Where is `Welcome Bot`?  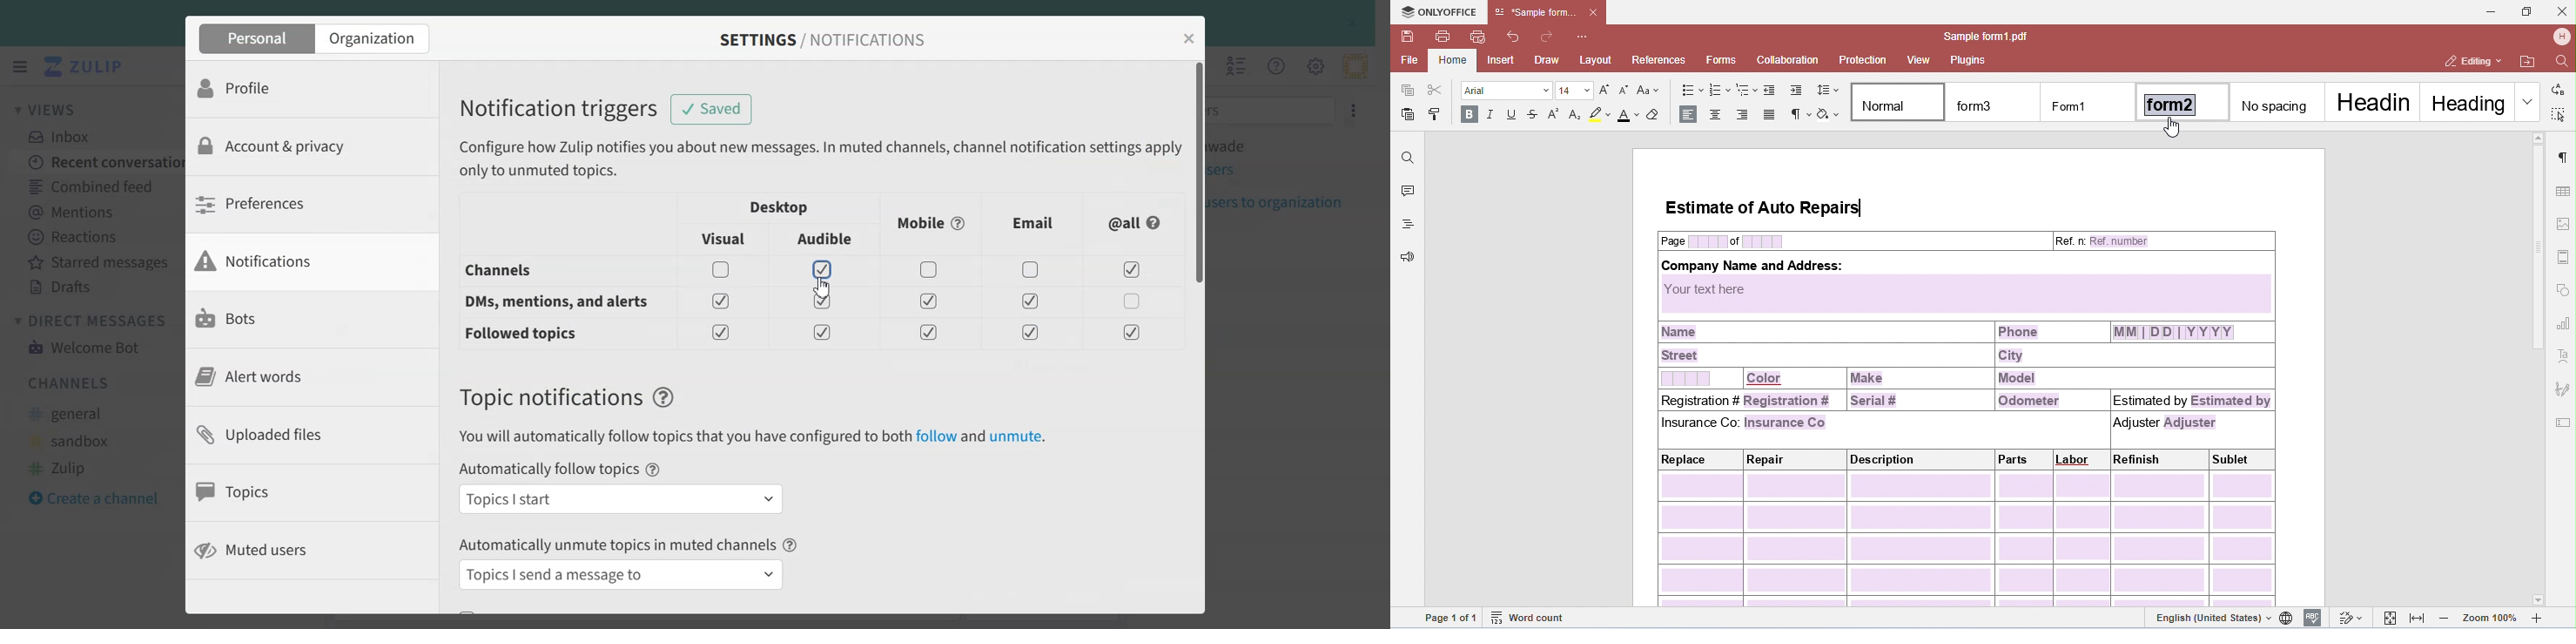
Welcome Bot is located at coordinates (84, 346).